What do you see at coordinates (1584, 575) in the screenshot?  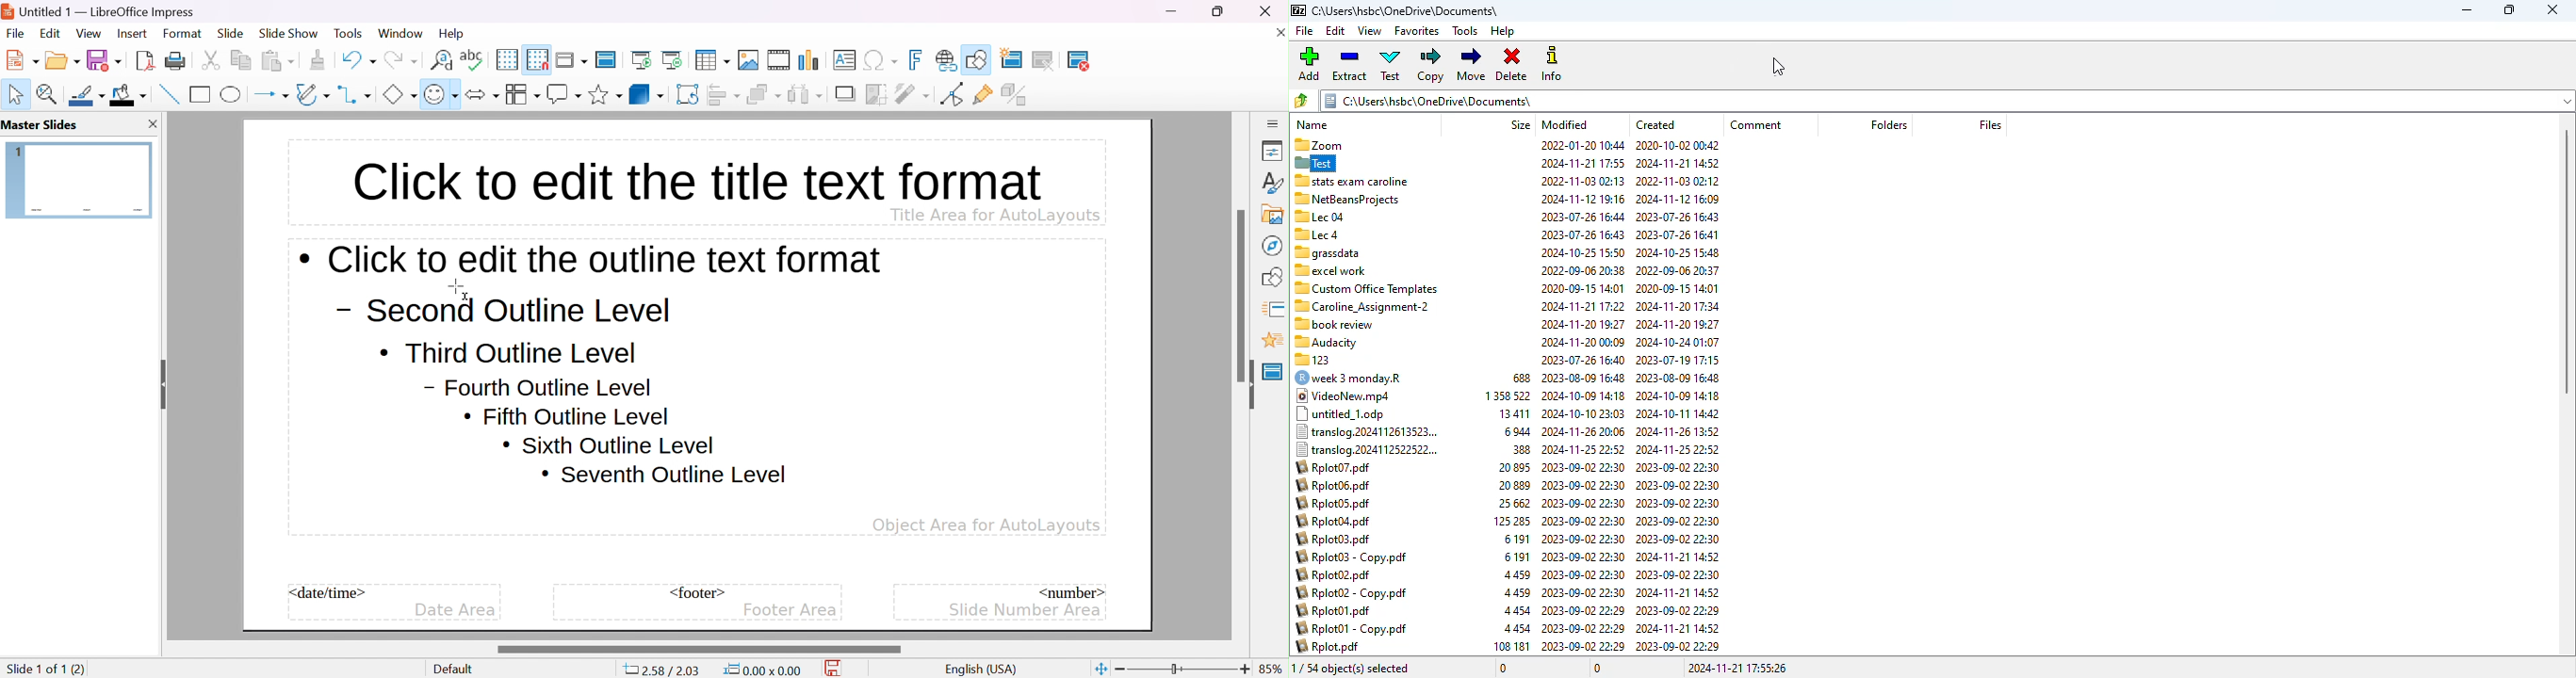 I see `2023-09-02 22:30` at bounding box center [1584, 575].